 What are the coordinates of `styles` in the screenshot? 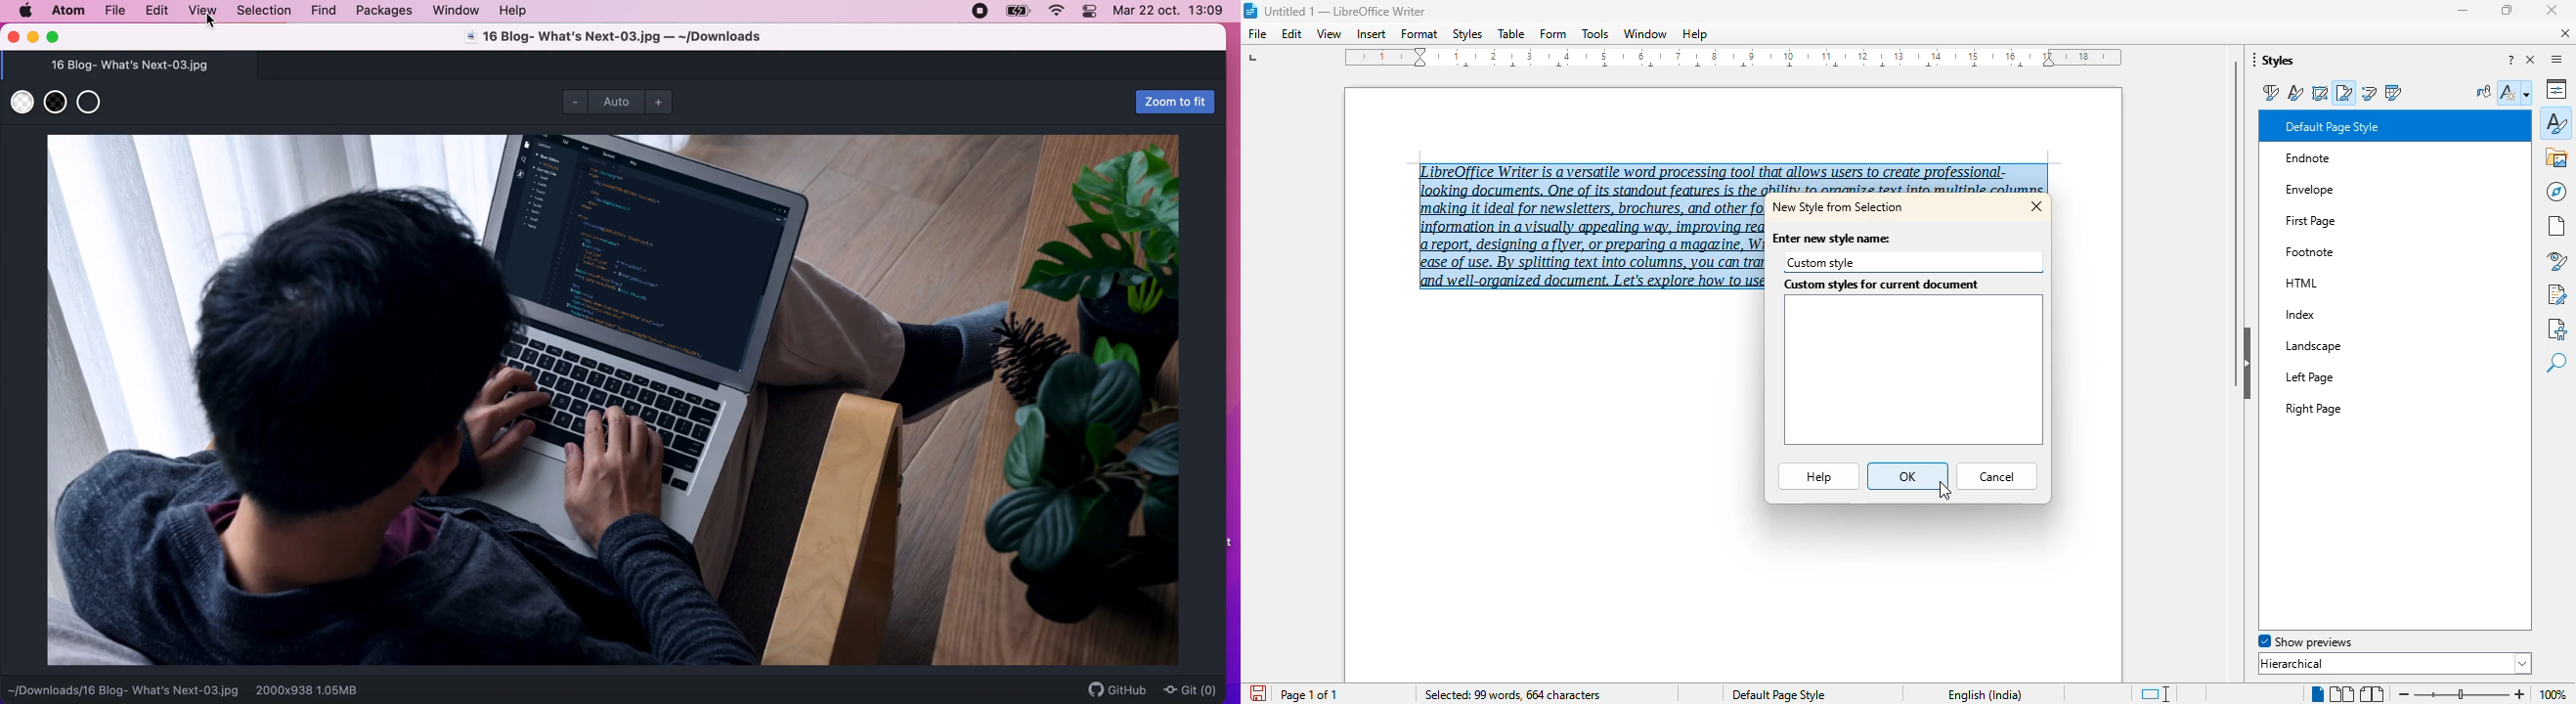 It's located at (2556, 122).